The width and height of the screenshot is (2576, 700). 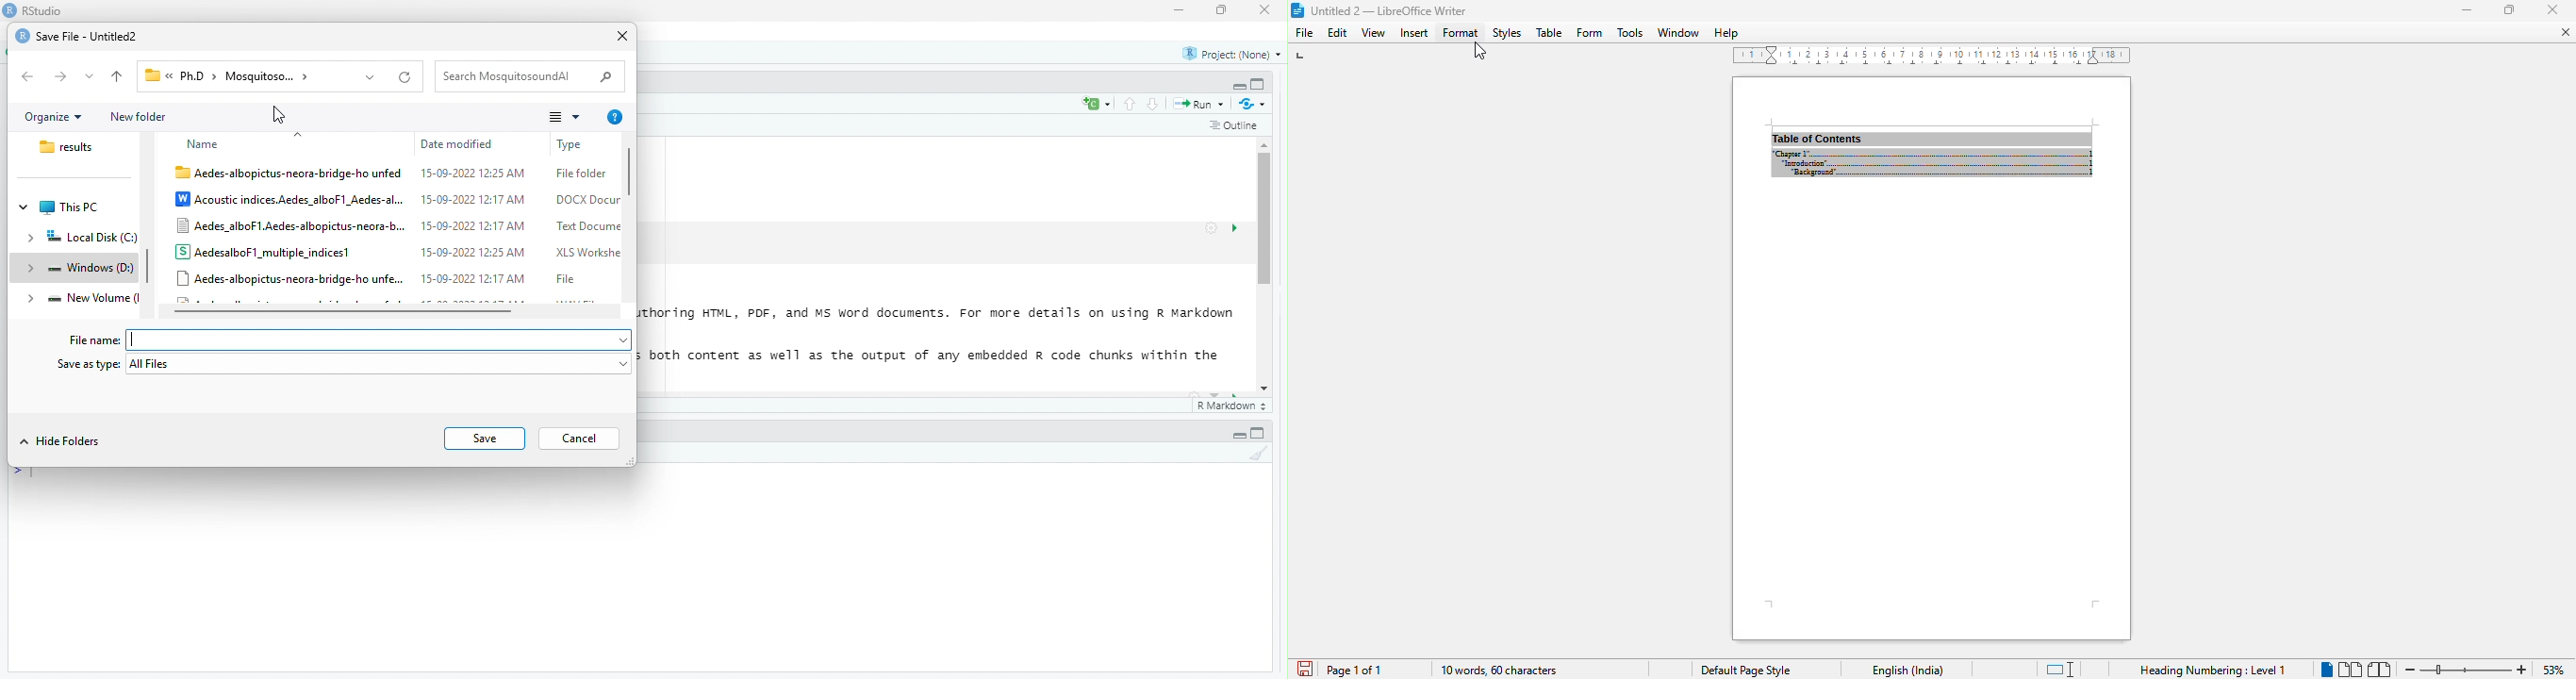 I want to click on single-page view, so click(x=2326, y=670).